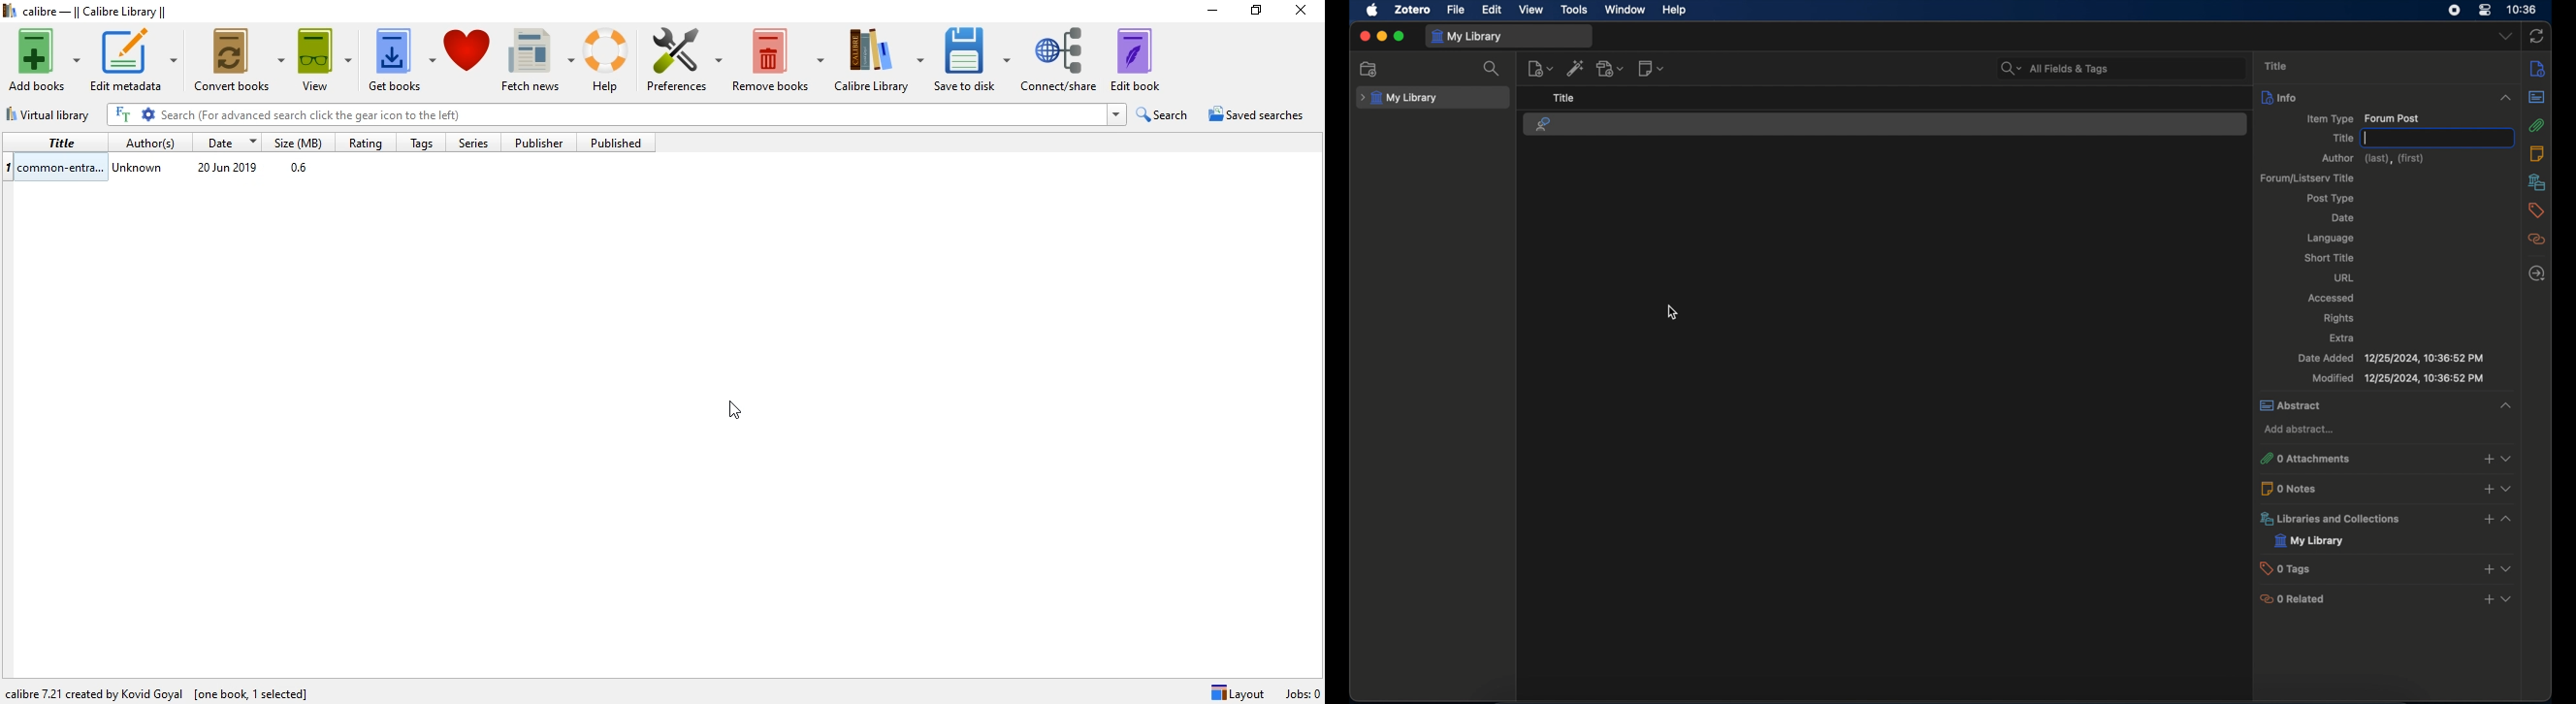 The image size is (2576, 728). Describe the element at coordinates (609, 60) in the screenshot. I see `Help` at that location.